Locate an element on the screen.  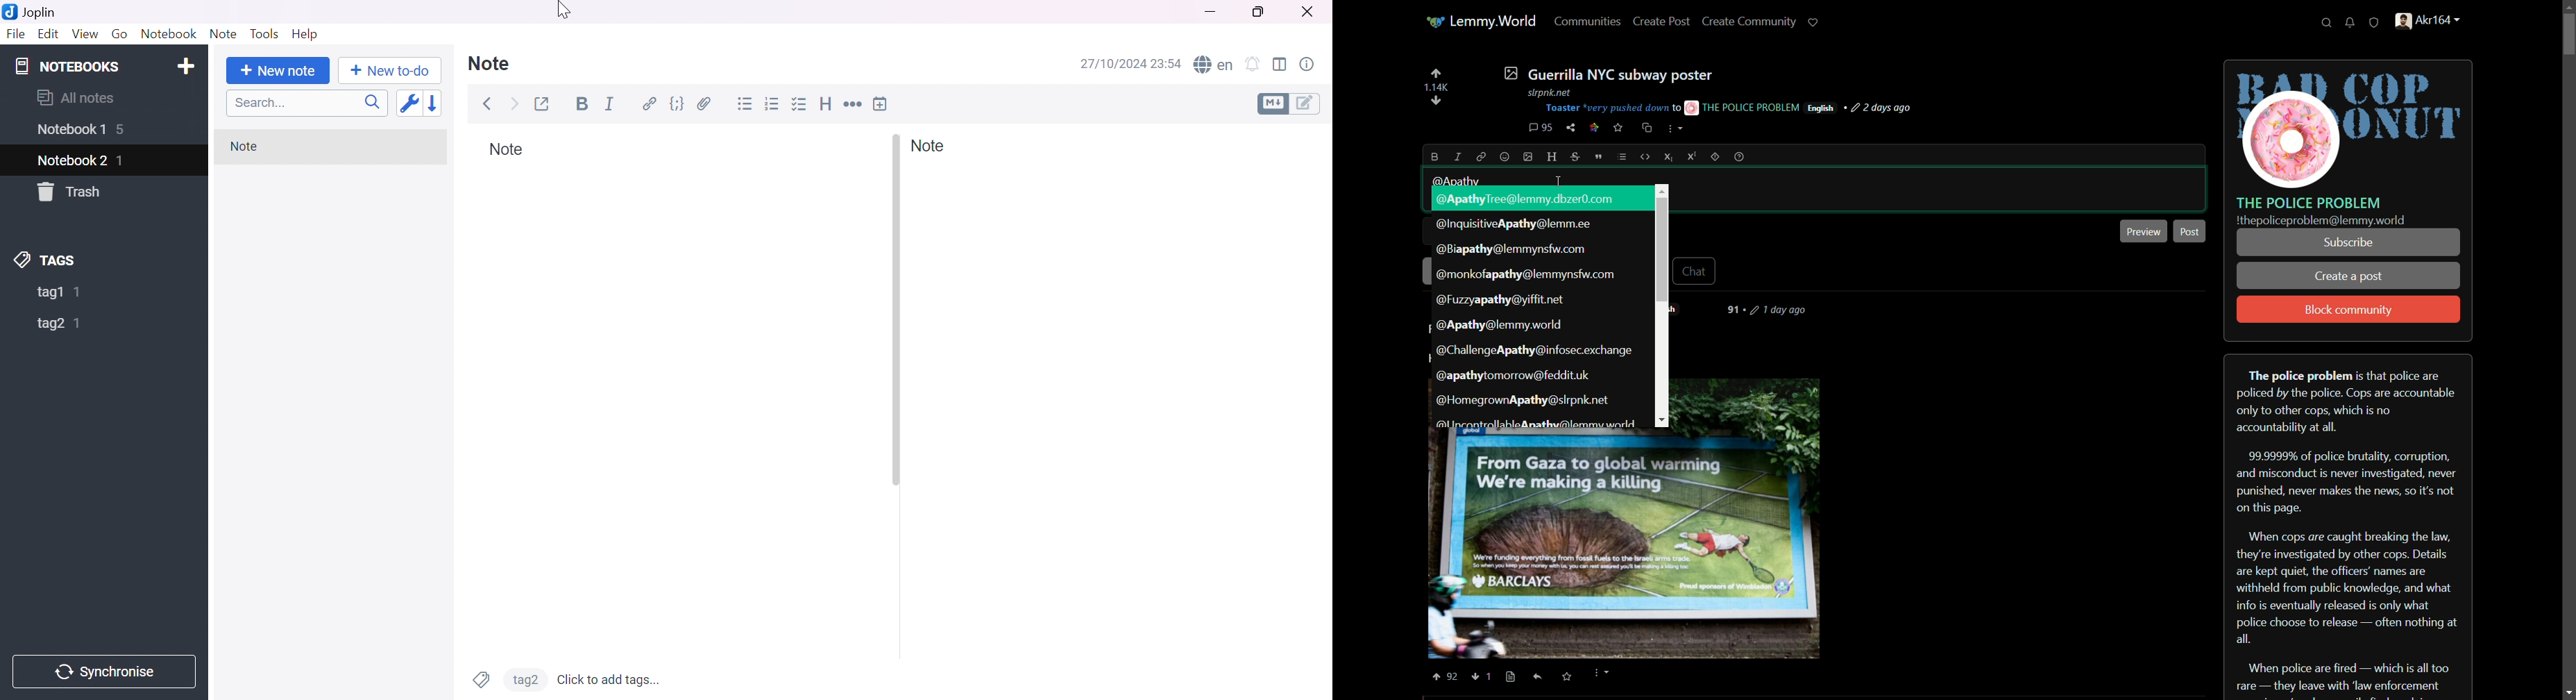
Tags is located at coordinates (481, 679).